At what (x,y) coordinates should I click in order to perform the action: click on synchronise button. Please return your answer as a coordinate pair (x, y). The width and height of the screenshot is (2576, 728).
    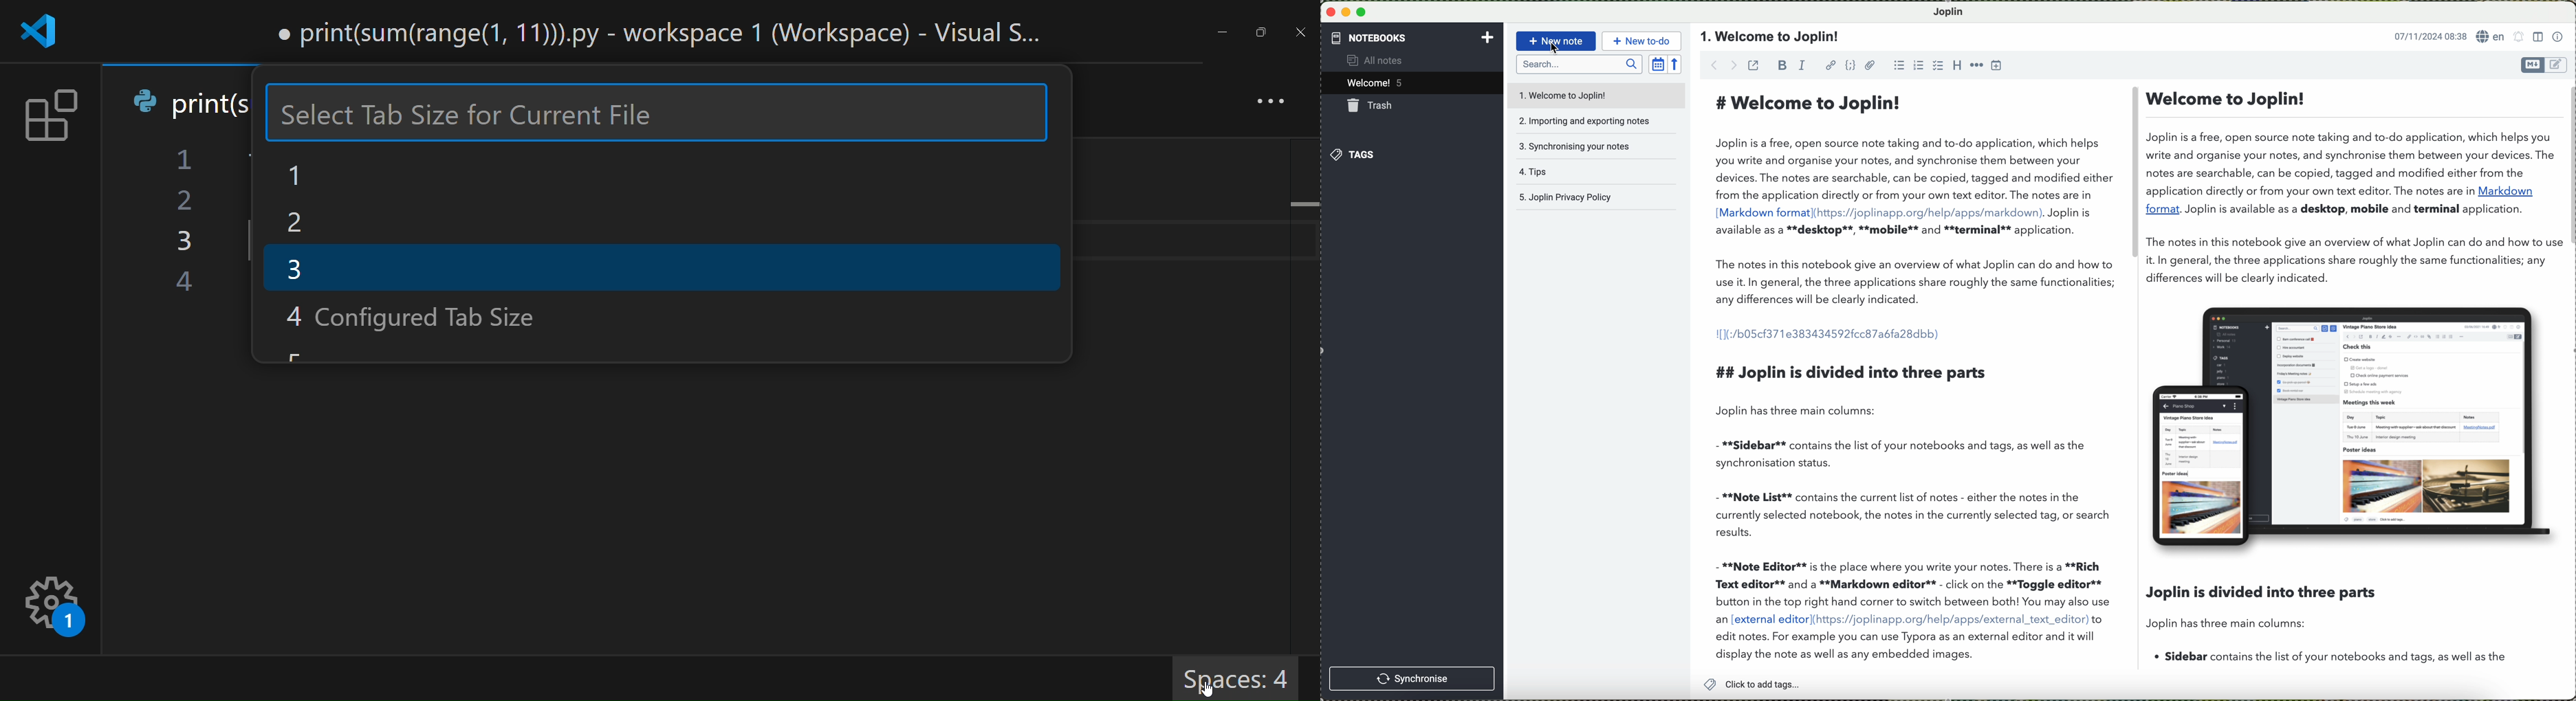
    Looking at the image, I should click on (1414, 678).